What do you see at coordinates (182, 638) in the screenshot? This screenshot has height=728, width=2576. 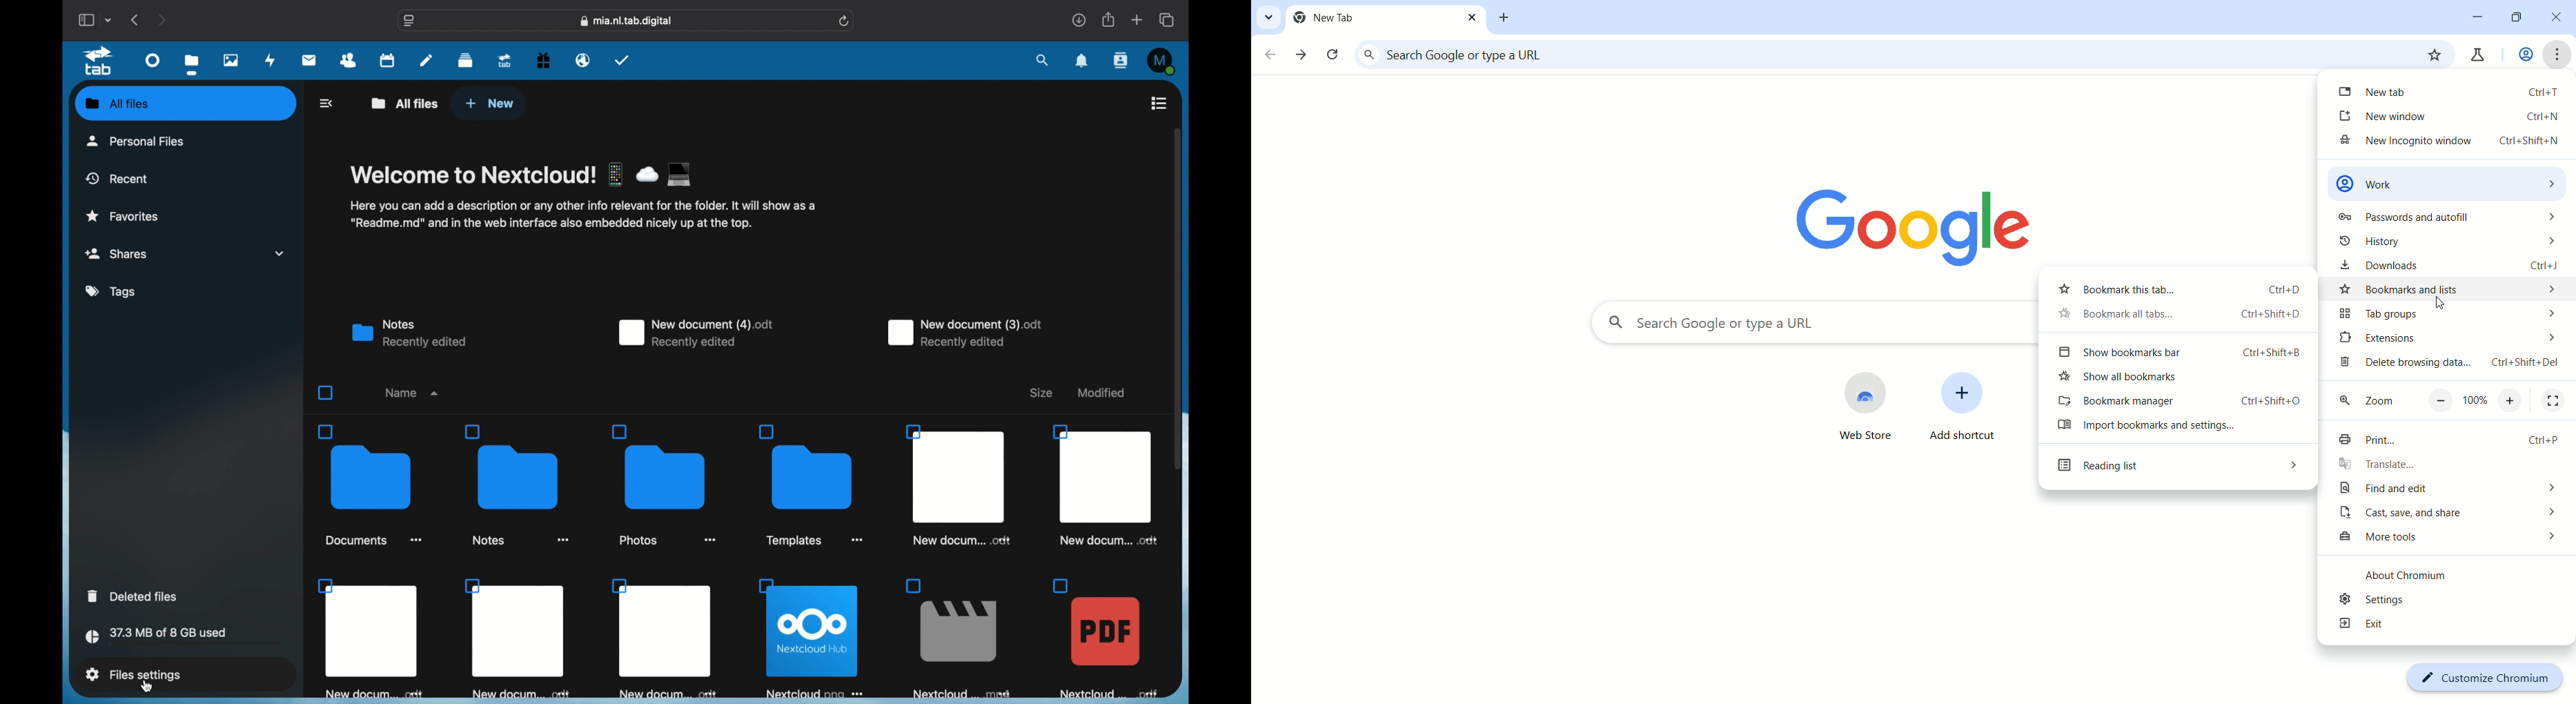 I see `storage` at bounding box center [182, 638].